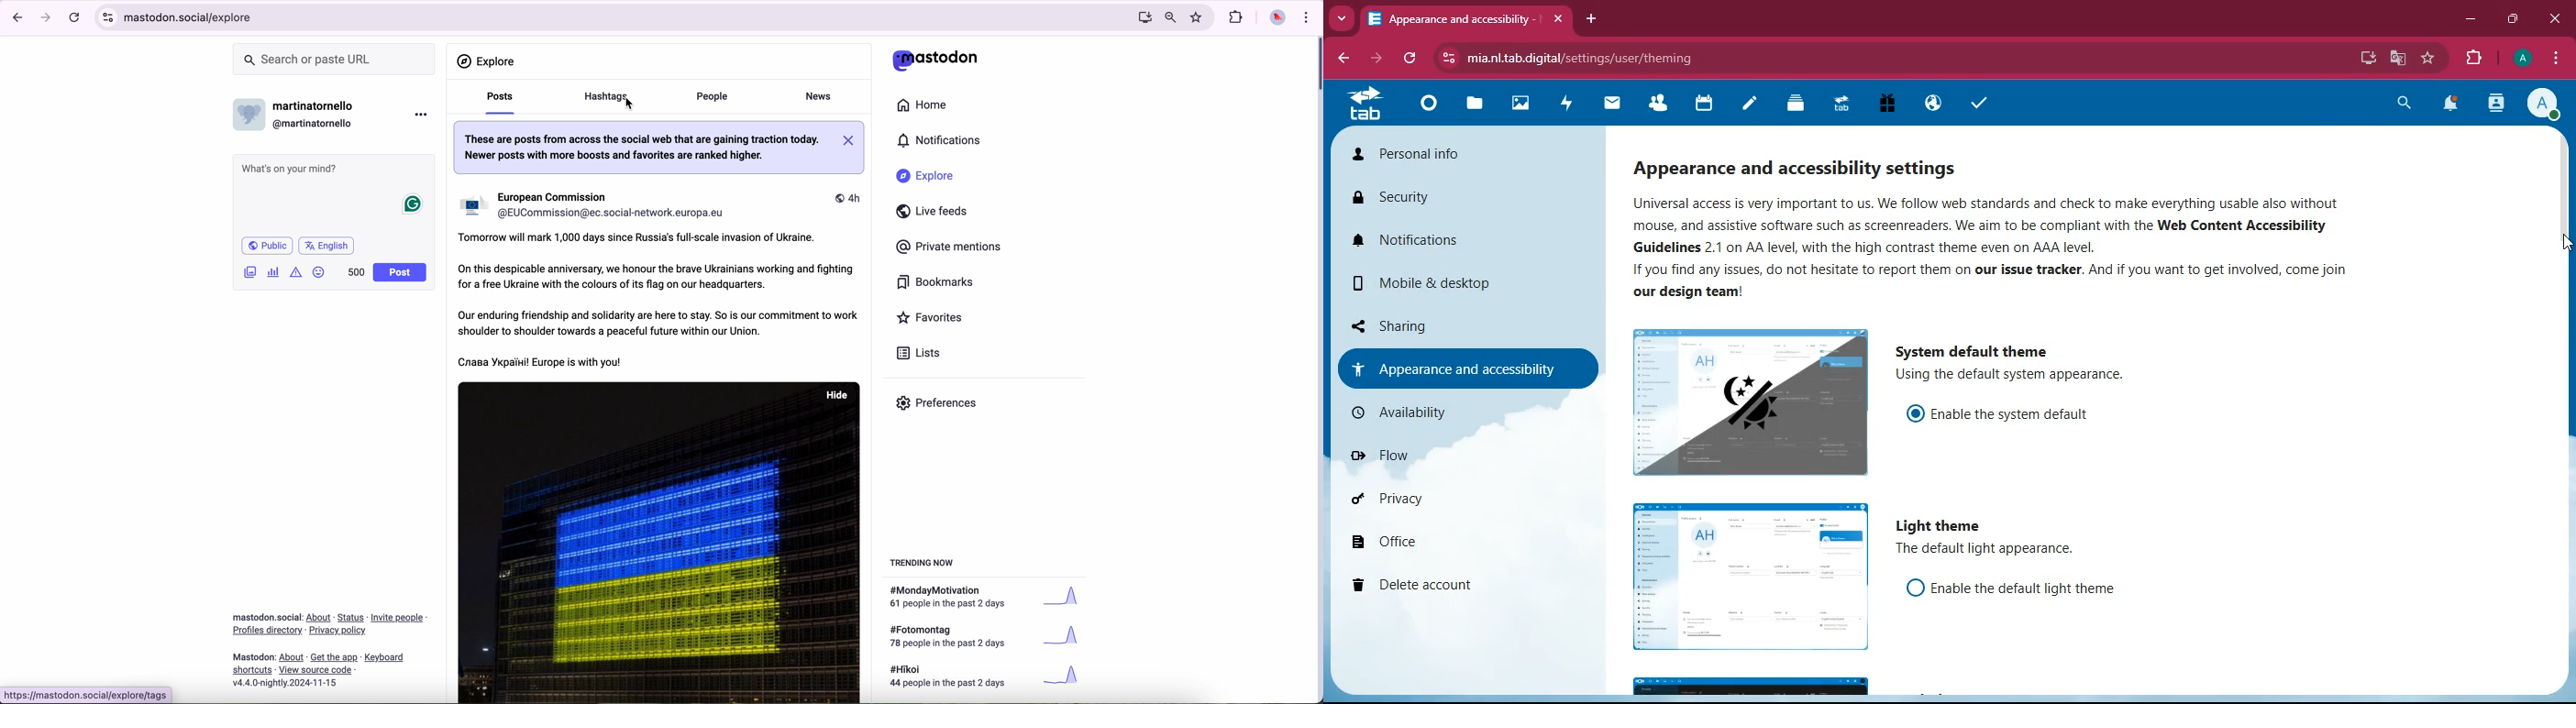 This screenshot has width=2576, height=728. What do you see at coordinates (1746, 403) in the screenshot?
I see `image` at bounding box center [1746, 403].